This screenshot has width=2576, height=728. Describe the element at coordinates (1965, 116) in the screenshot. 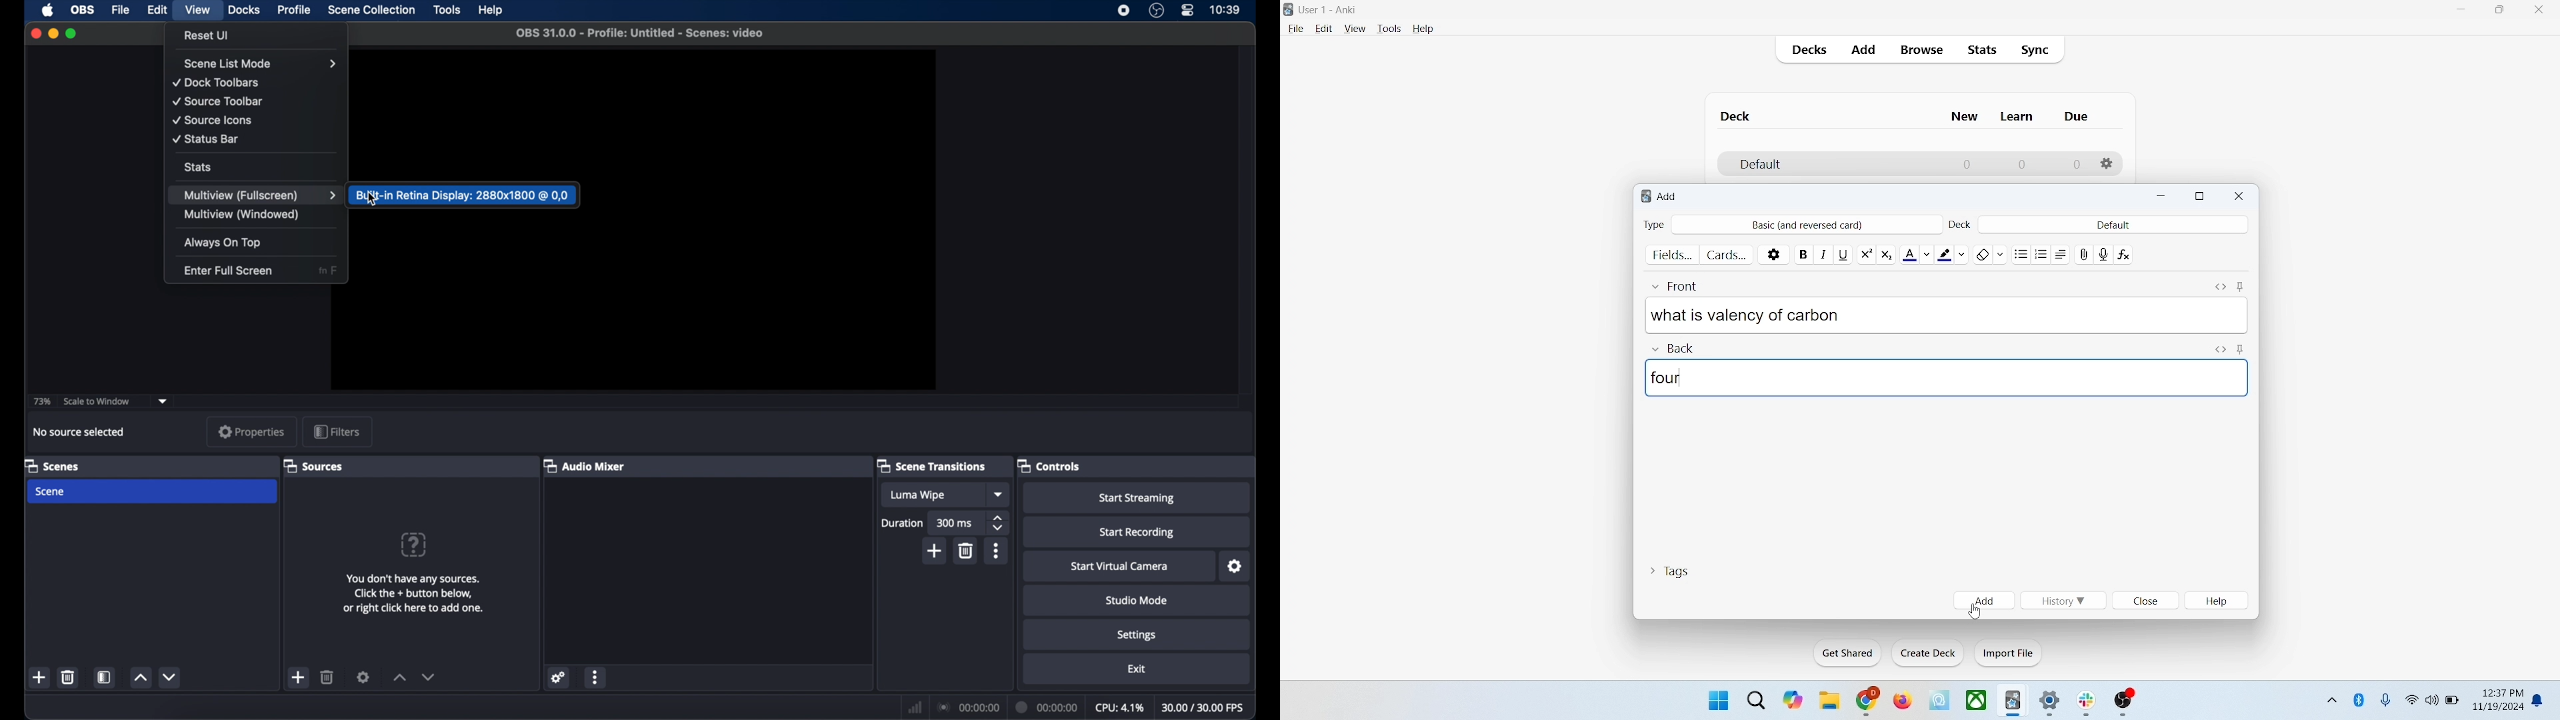

I see `new` at that location.